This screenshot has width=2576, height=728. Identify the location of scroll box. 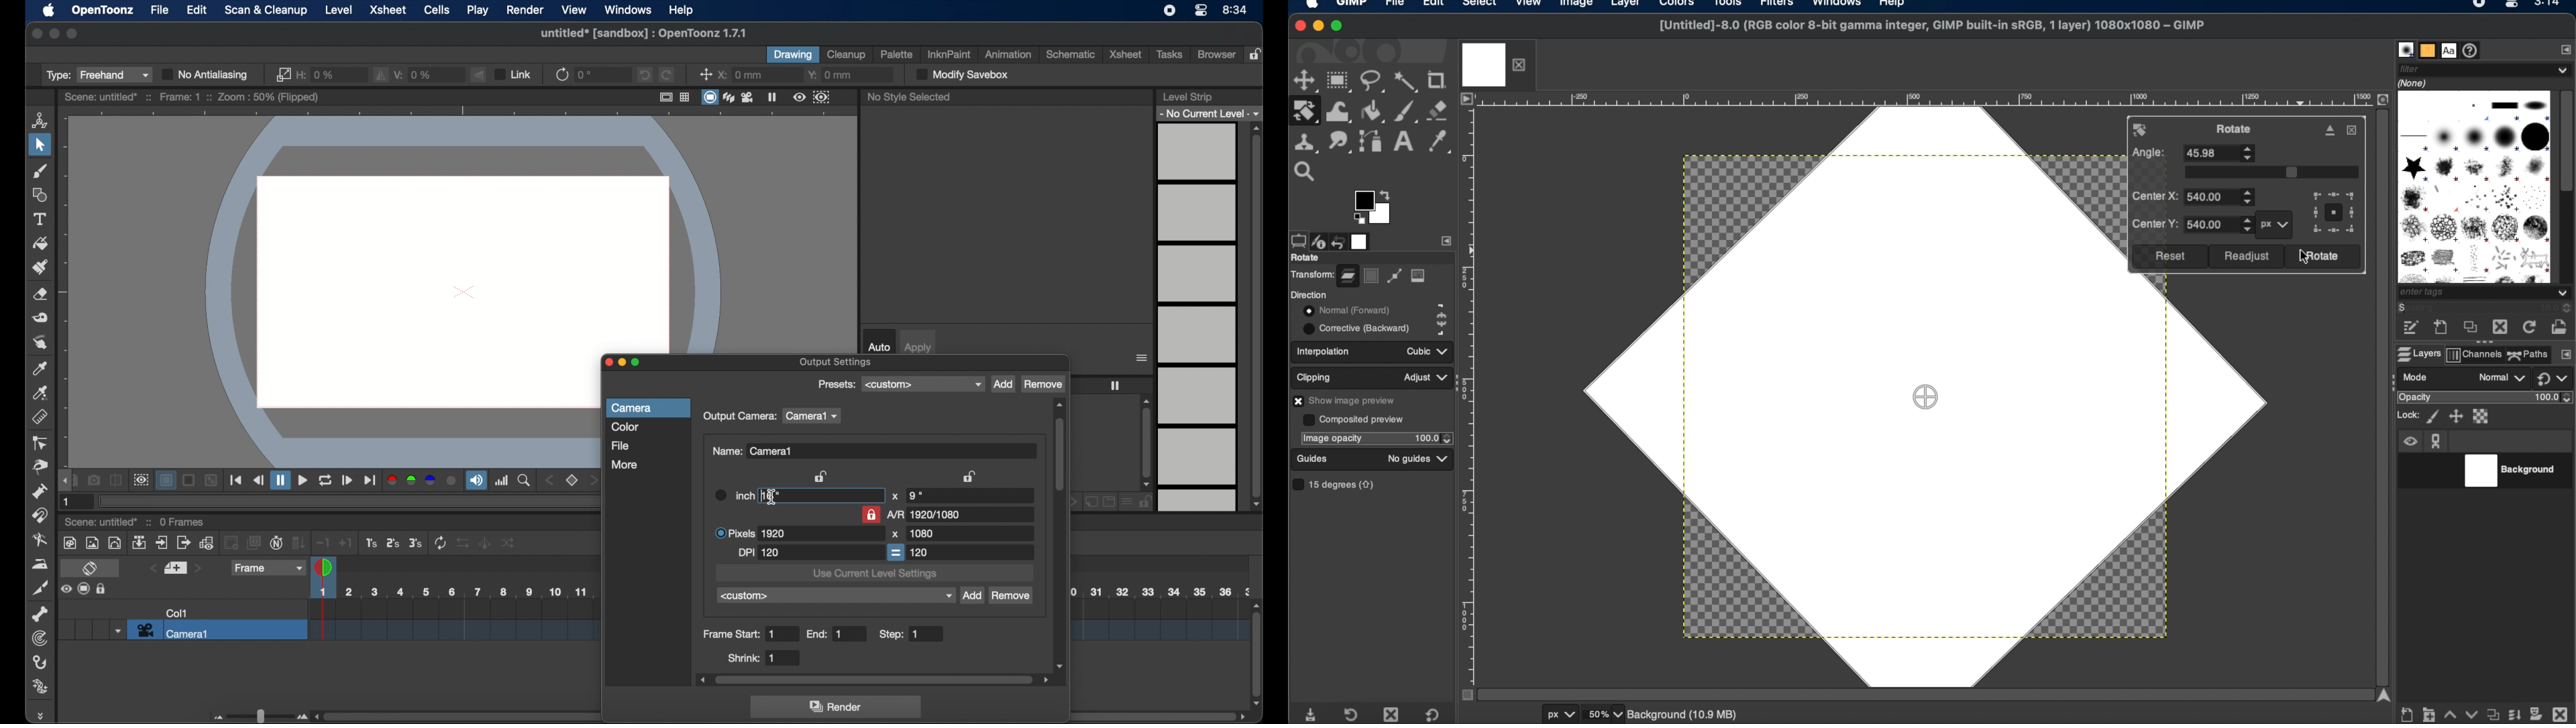
(874, 680).